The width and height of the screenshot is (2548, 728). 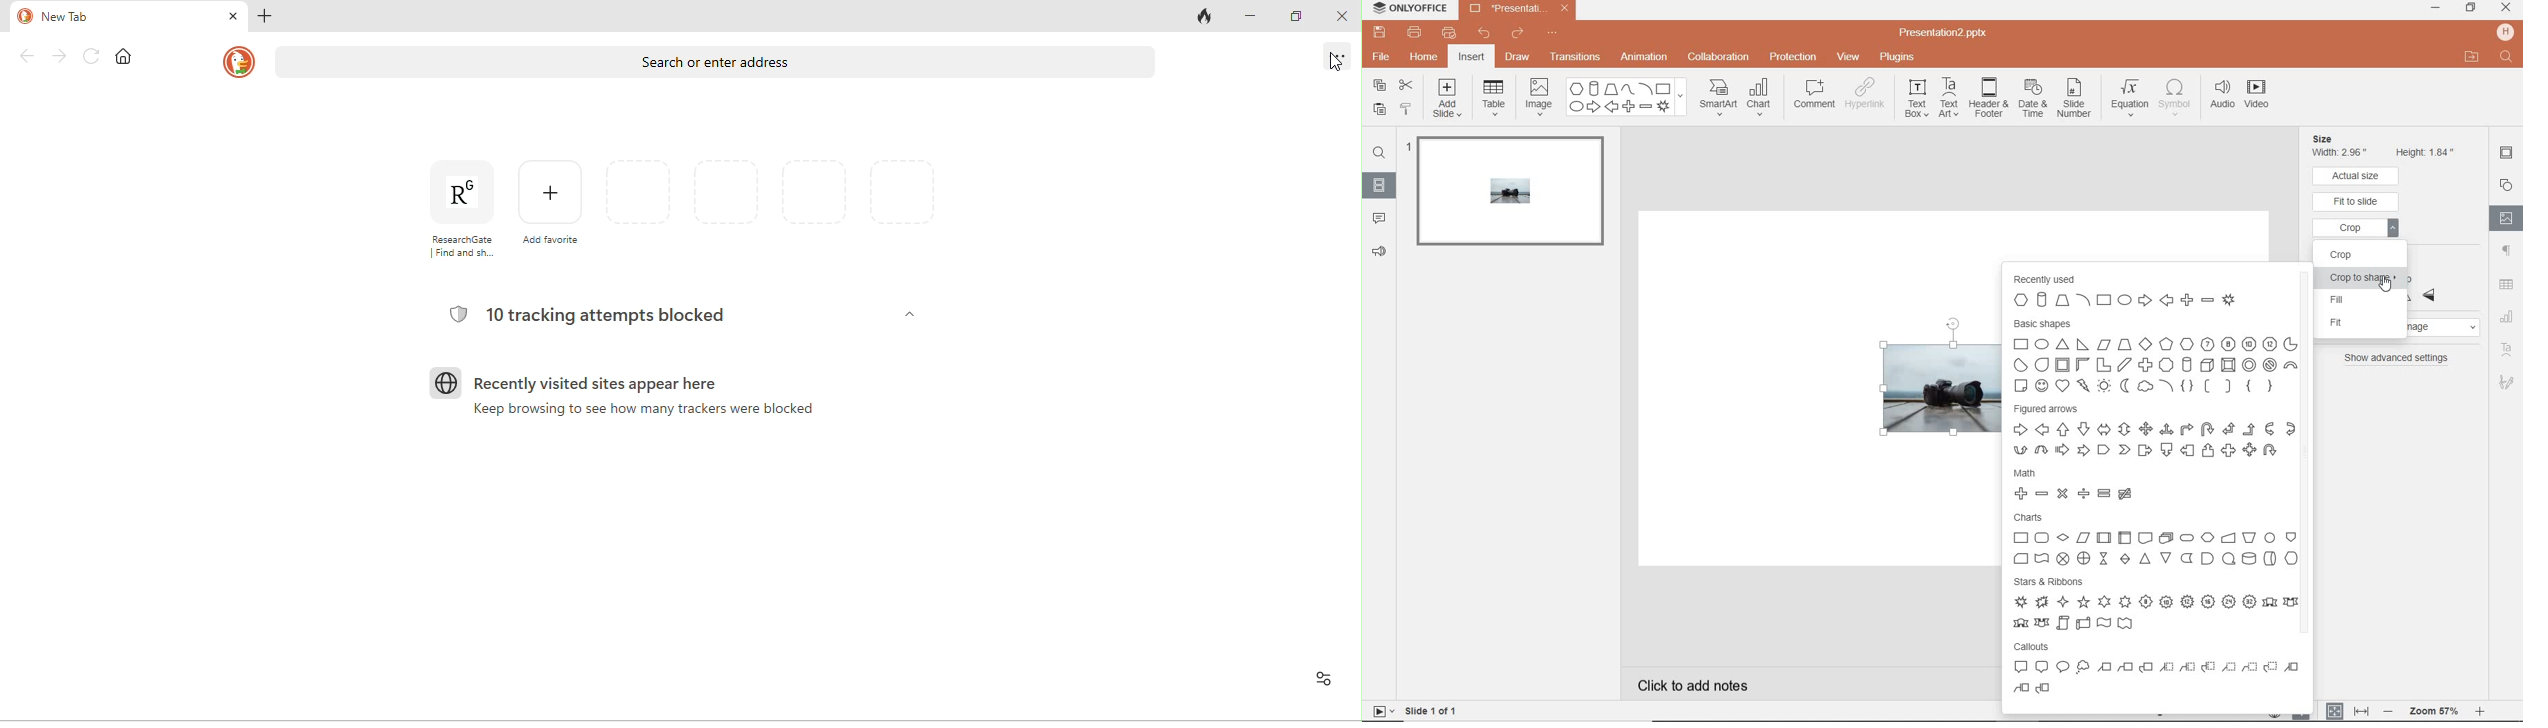 I want to click on actual size, so click(x=2358, y=176).